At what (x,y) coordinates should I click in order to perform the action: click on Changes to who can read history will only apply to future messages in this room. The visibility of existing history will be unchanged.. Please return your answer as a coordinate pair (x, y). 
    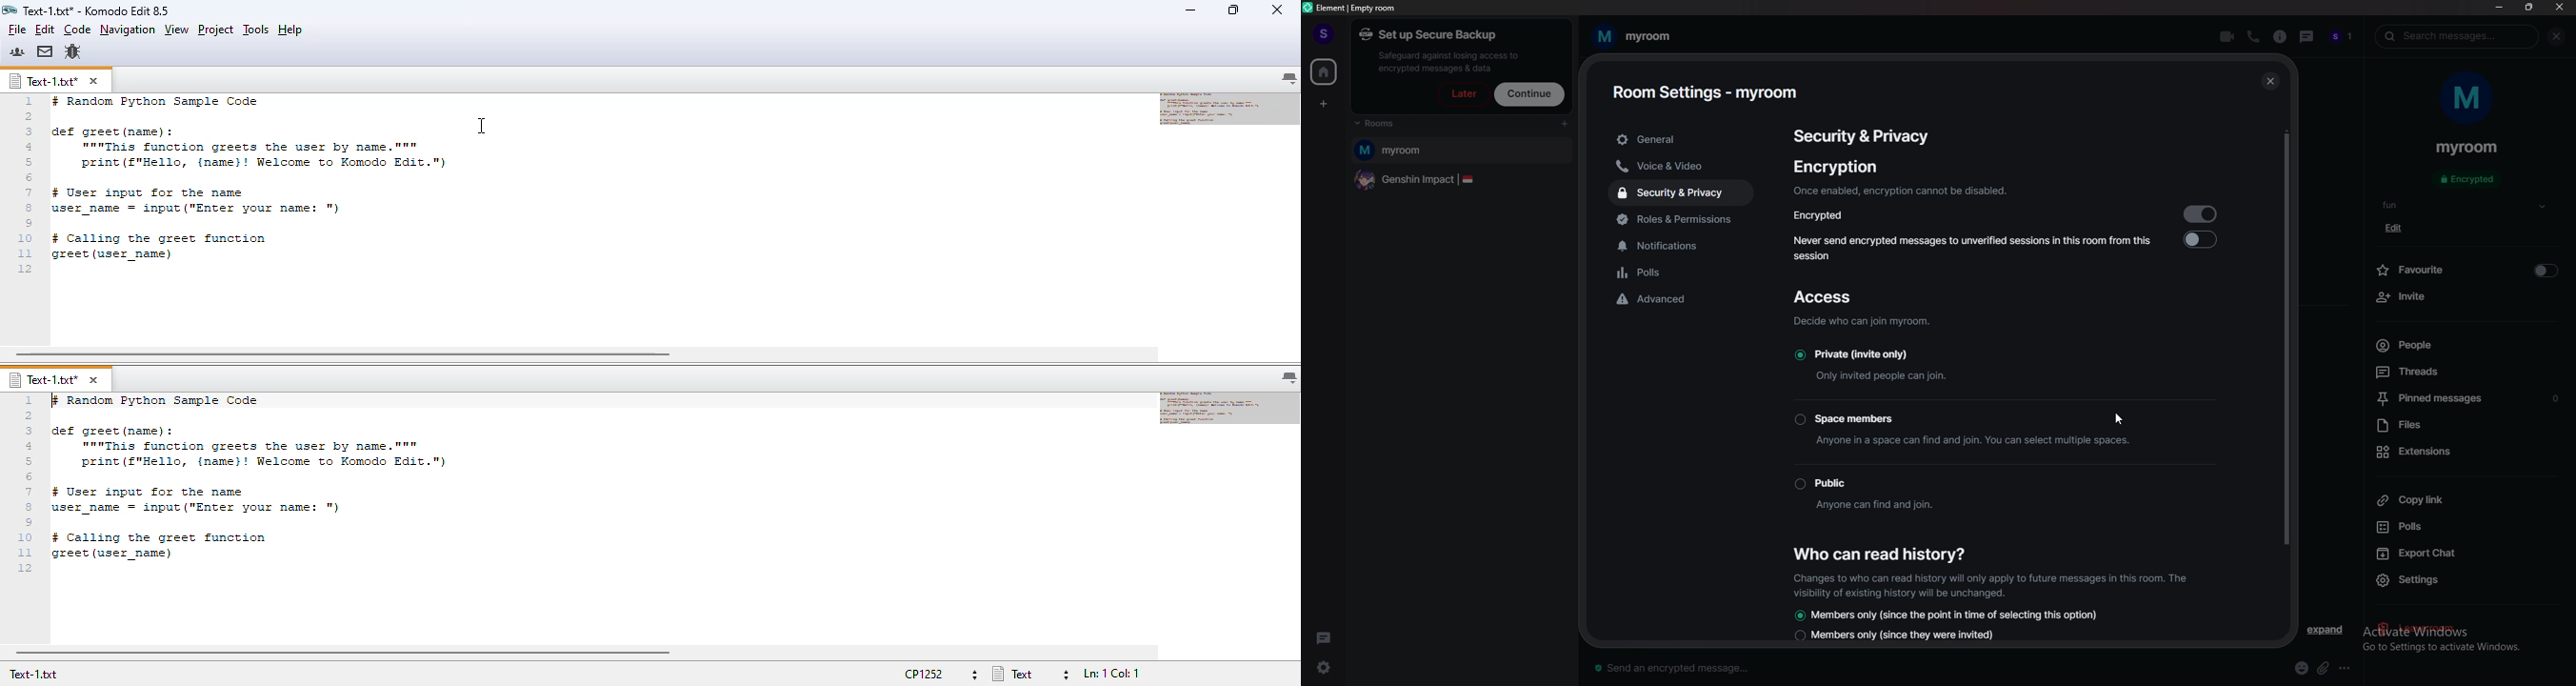
    Looking at the image, I should click on (1989, 584).